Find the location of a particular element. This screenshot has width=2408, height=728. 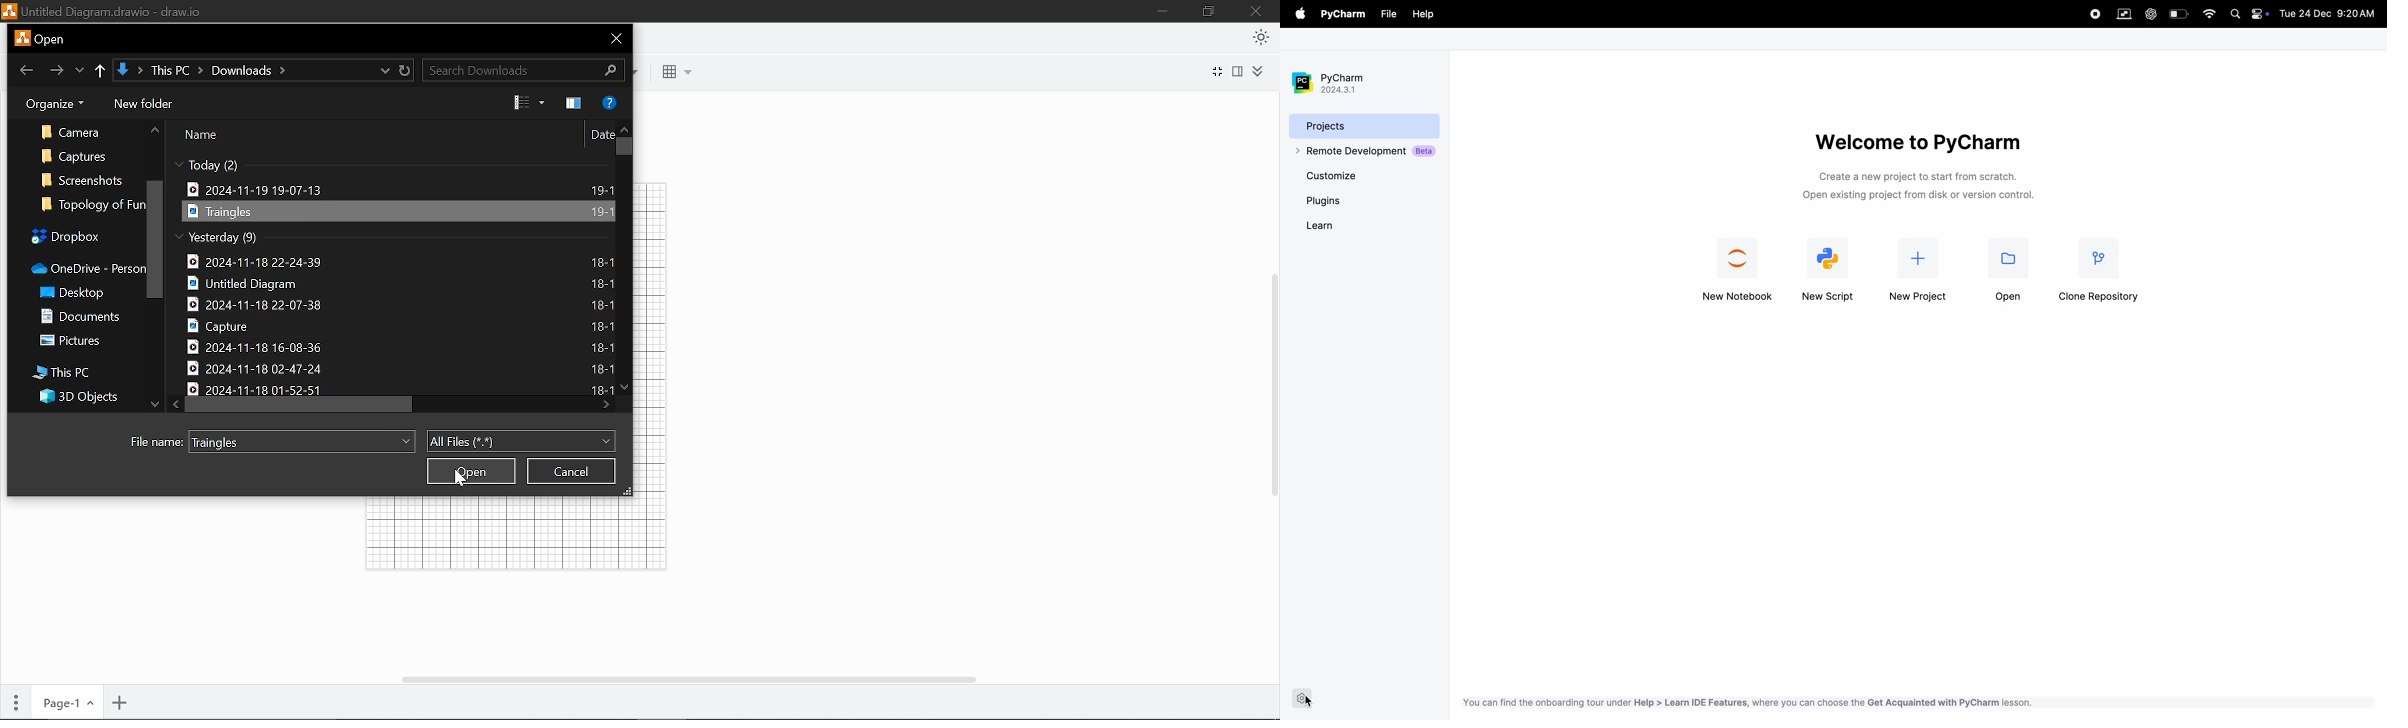

OneDrive-Person is located at coordinates (80, 268).